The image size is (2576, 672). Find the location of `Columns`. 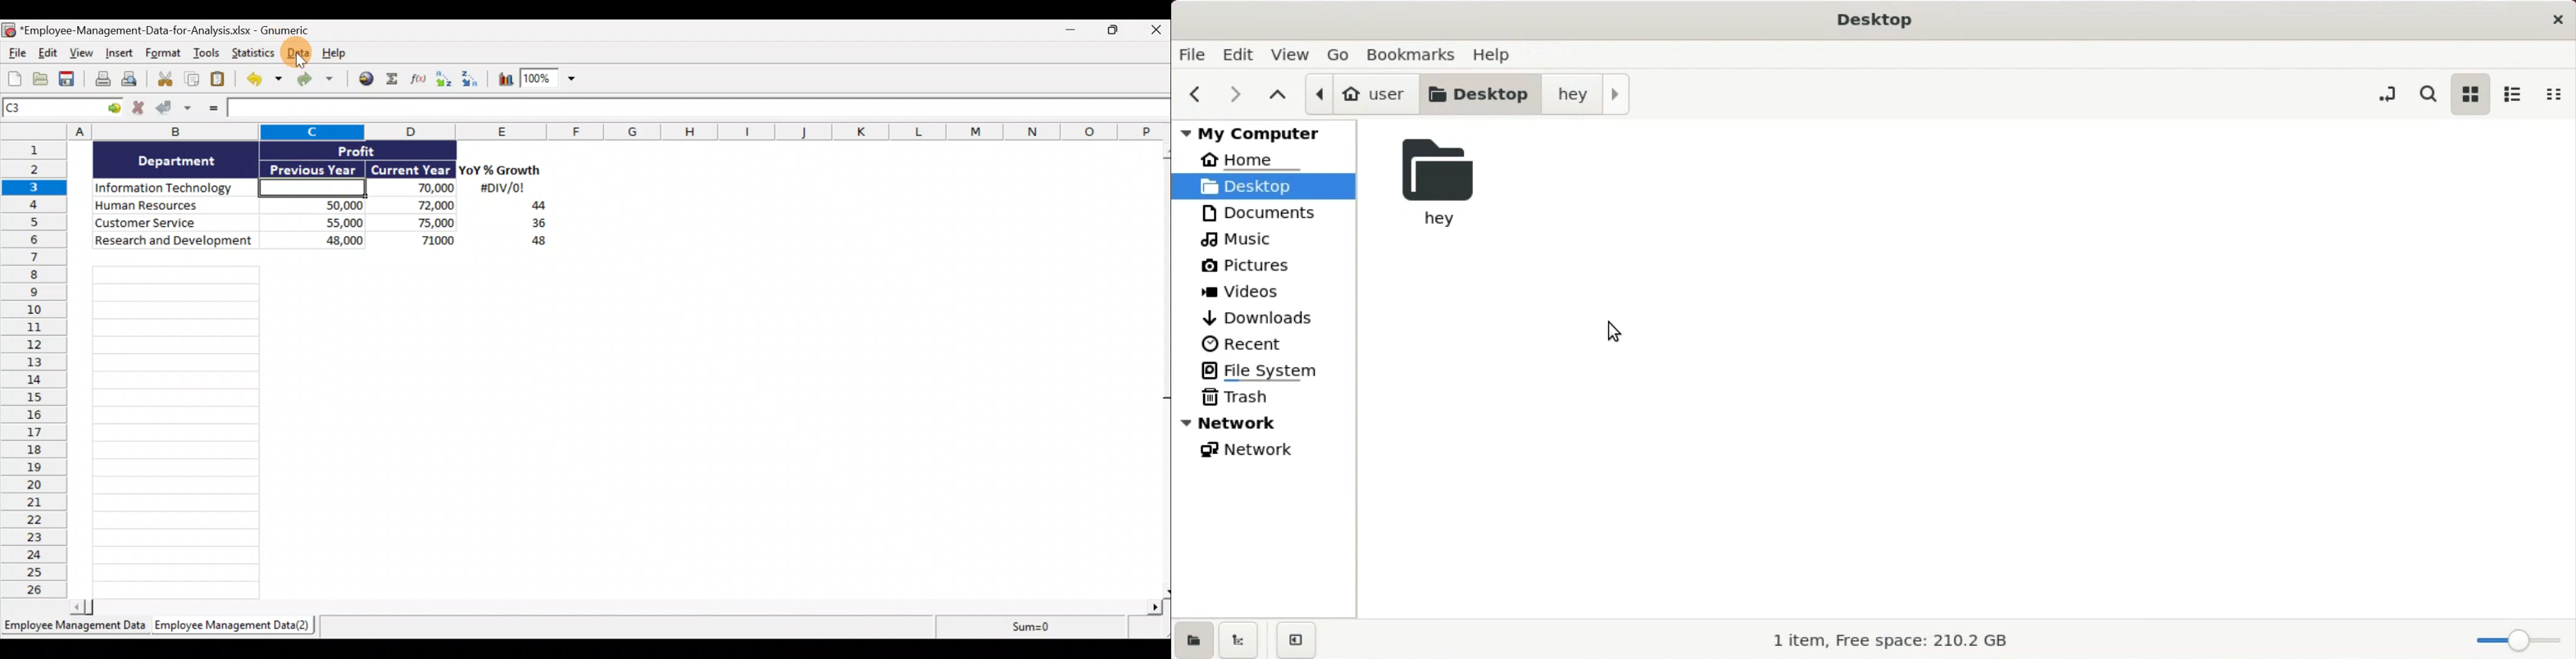

Columns is located at coordinates (588, 131).